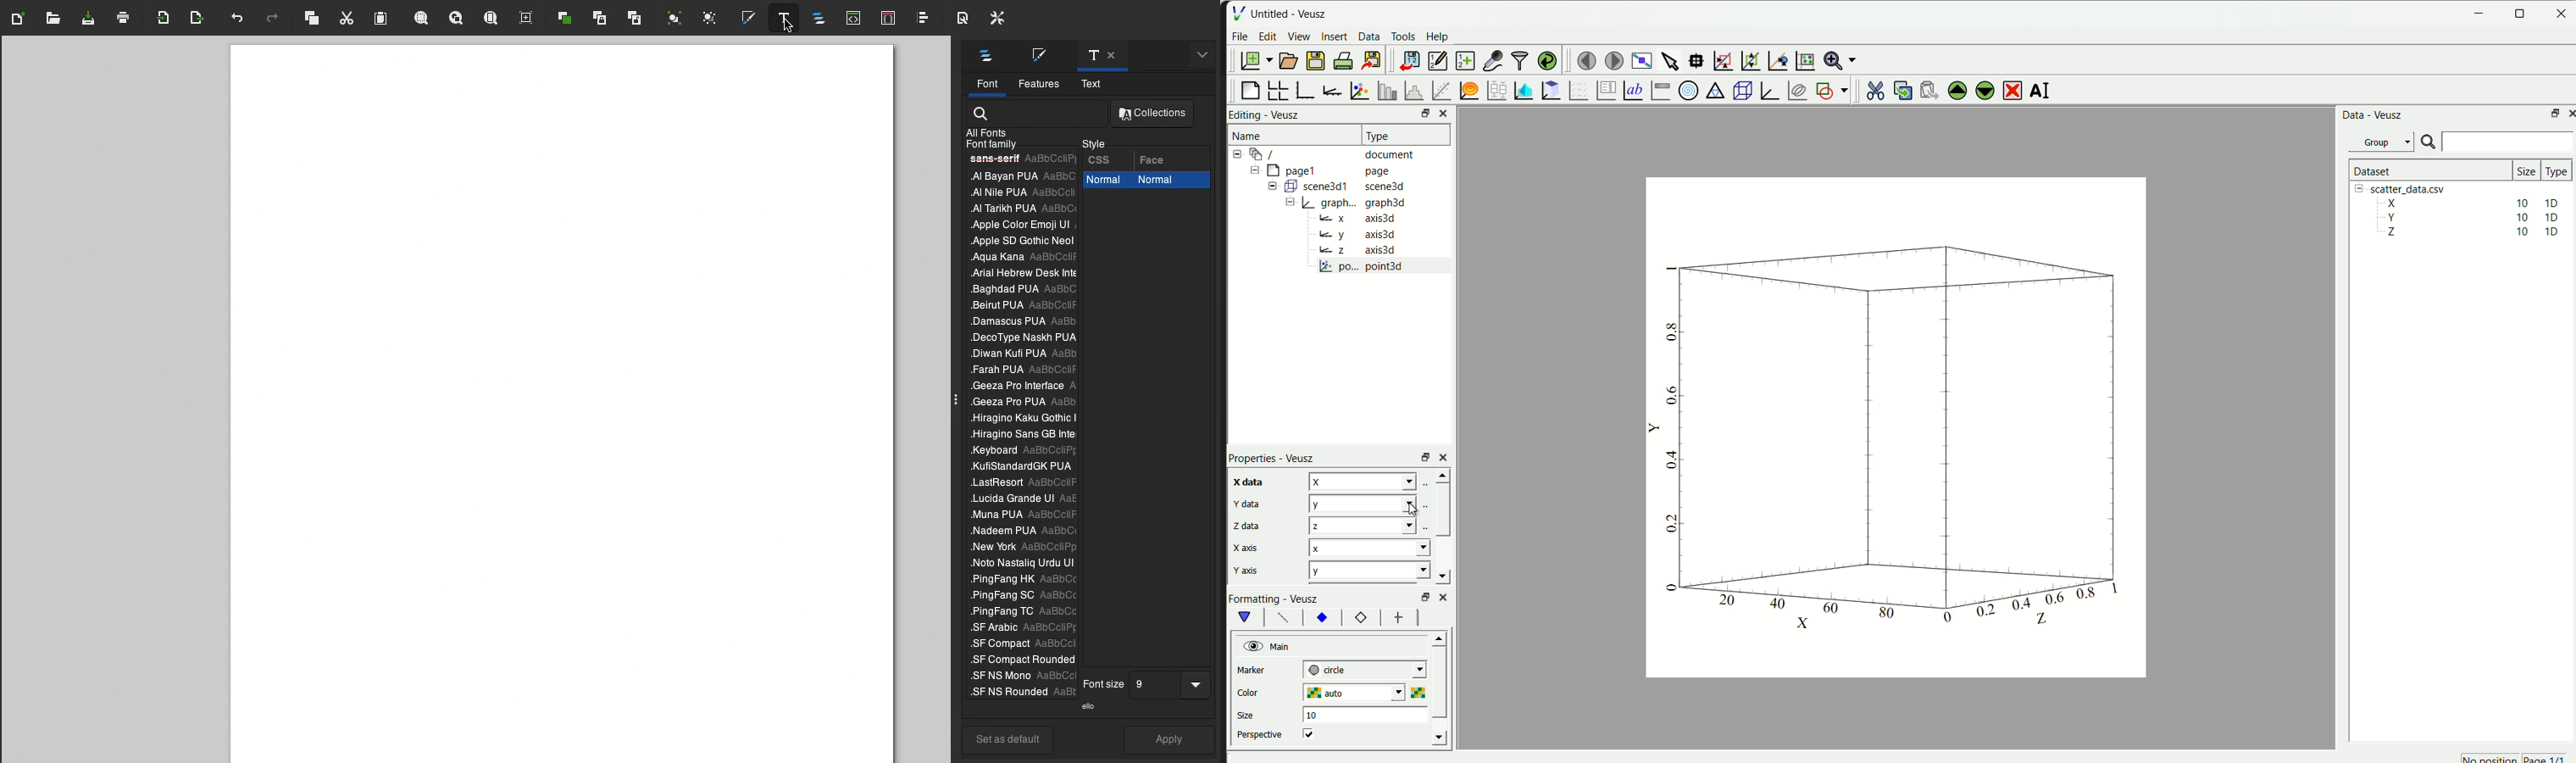 The height and width of the screenshot is (784, 2576). What do you see at coordinates (1020, 434) in the screenshot?
I see `,Keyboard` at bounding box center [1020, 434].